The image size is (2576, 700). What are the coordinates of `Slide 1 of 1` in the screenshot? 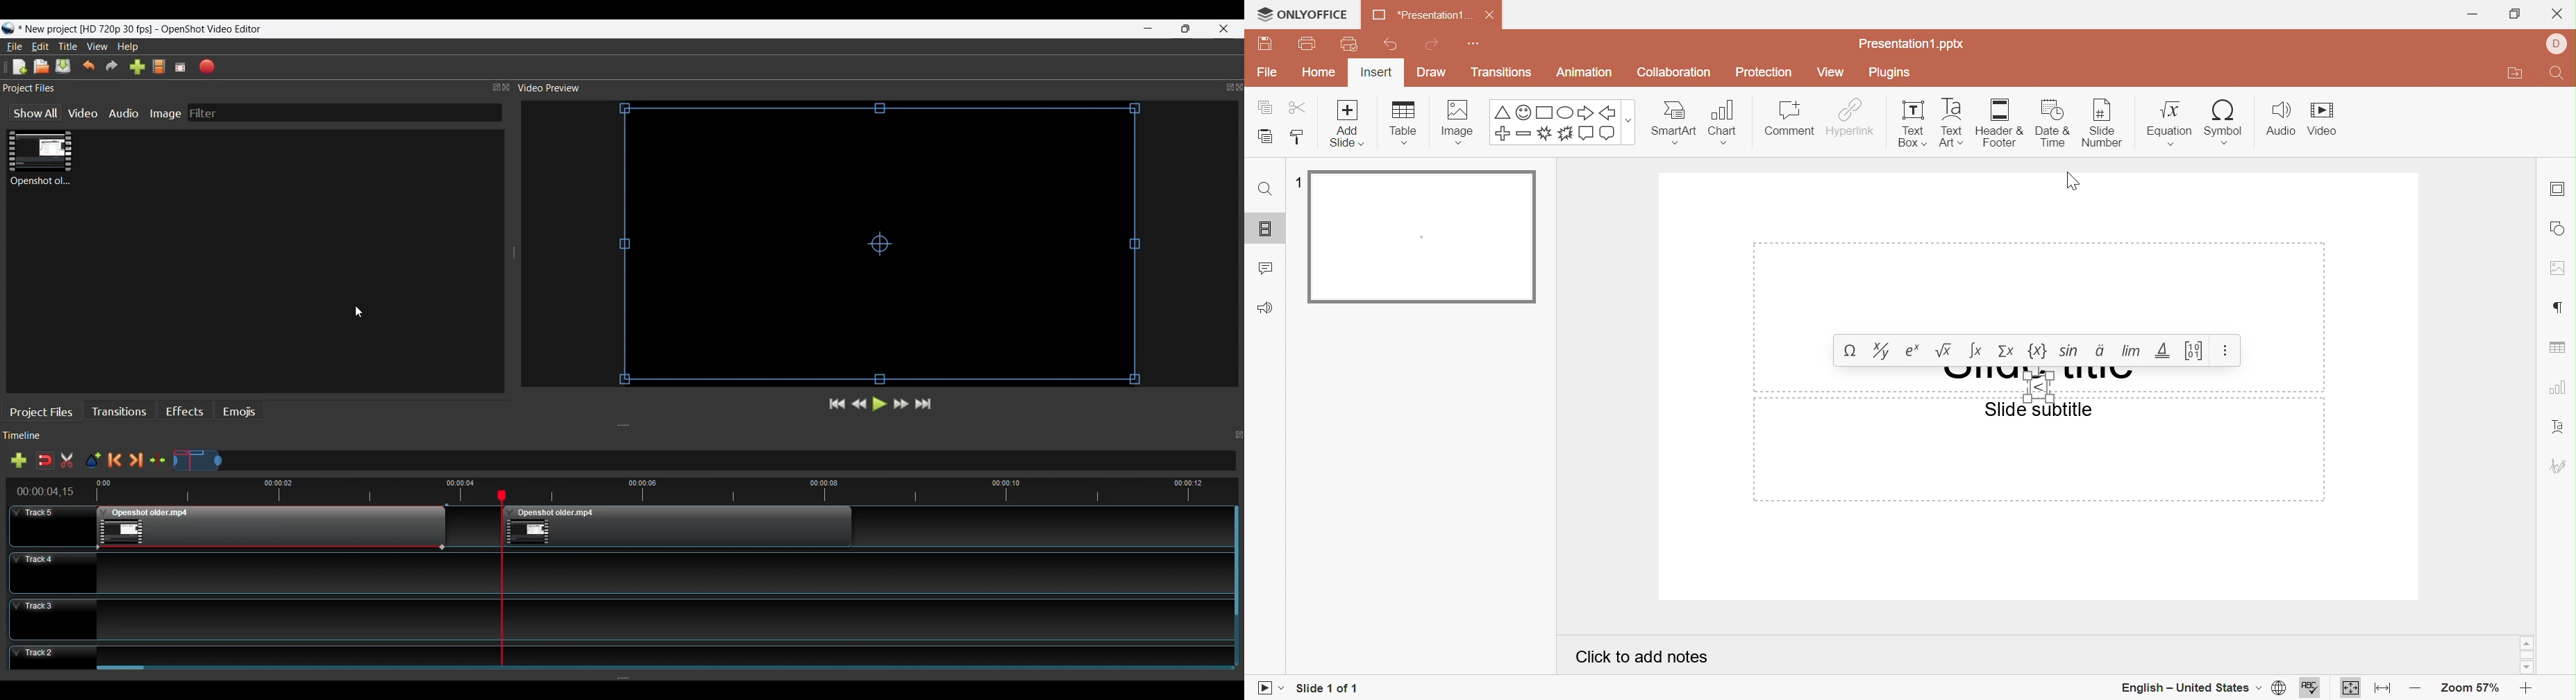 It's located at (1329, 688).